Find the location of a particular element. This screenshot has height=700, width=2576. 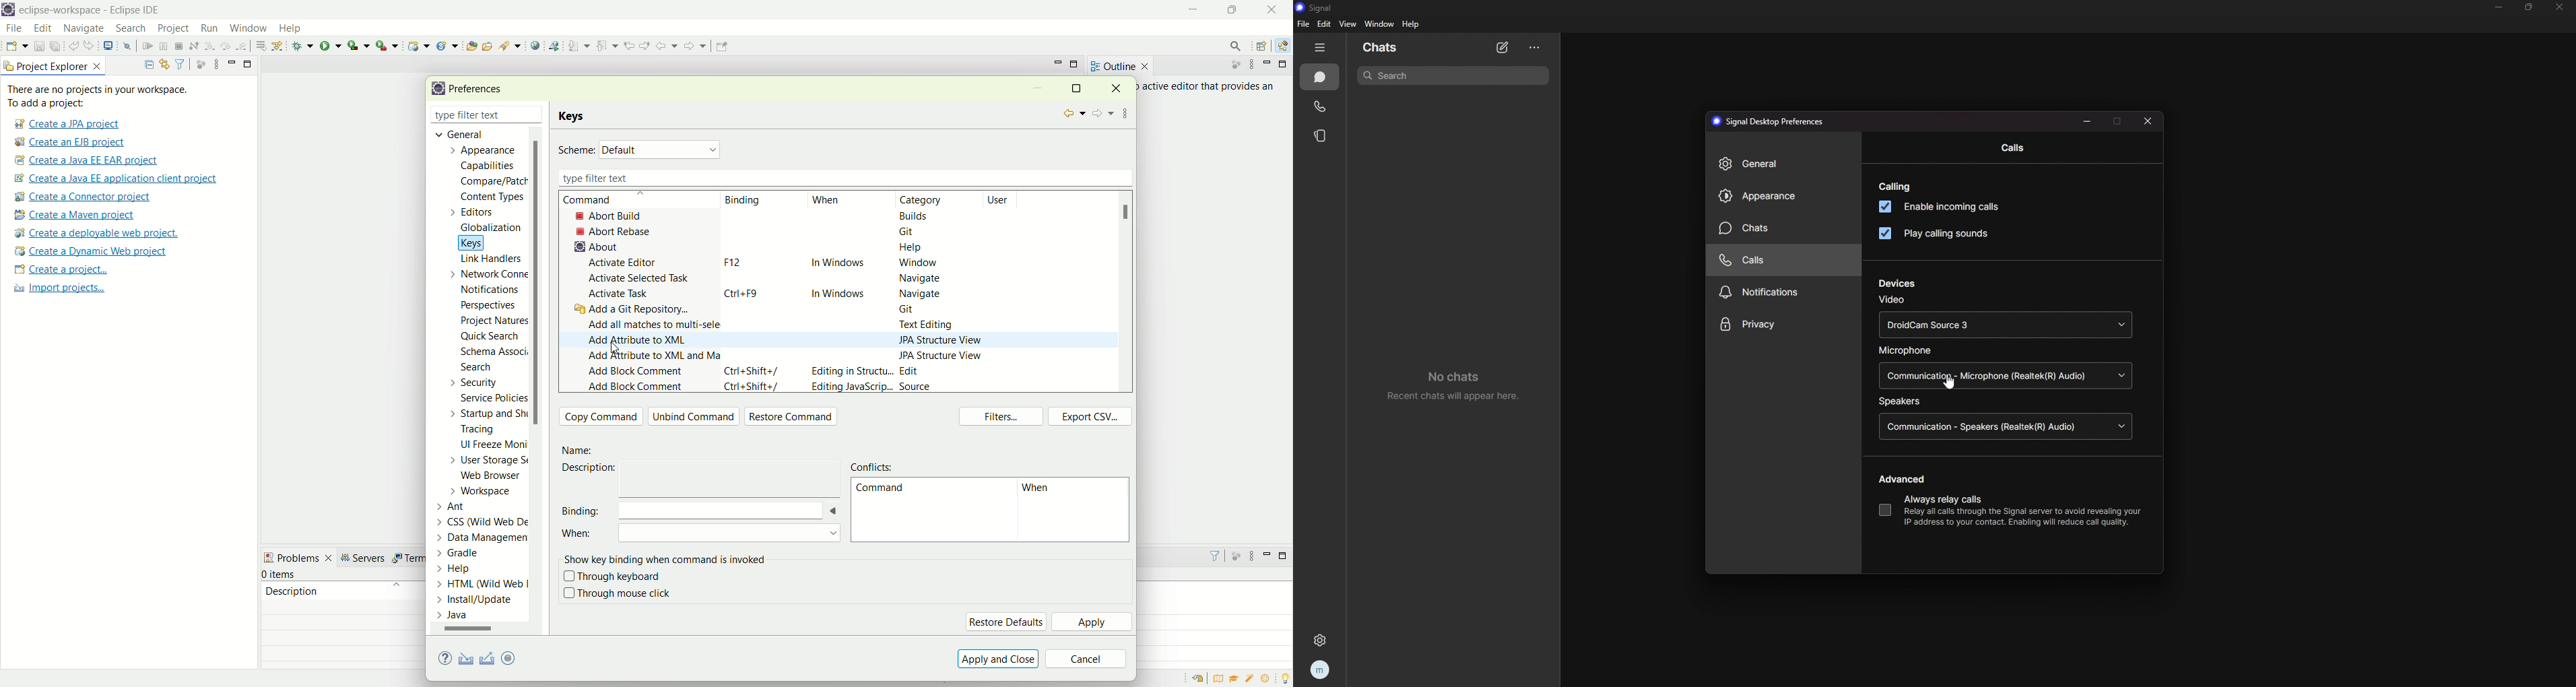

add all matches to multi-selection is located at coordinates (651, 323).